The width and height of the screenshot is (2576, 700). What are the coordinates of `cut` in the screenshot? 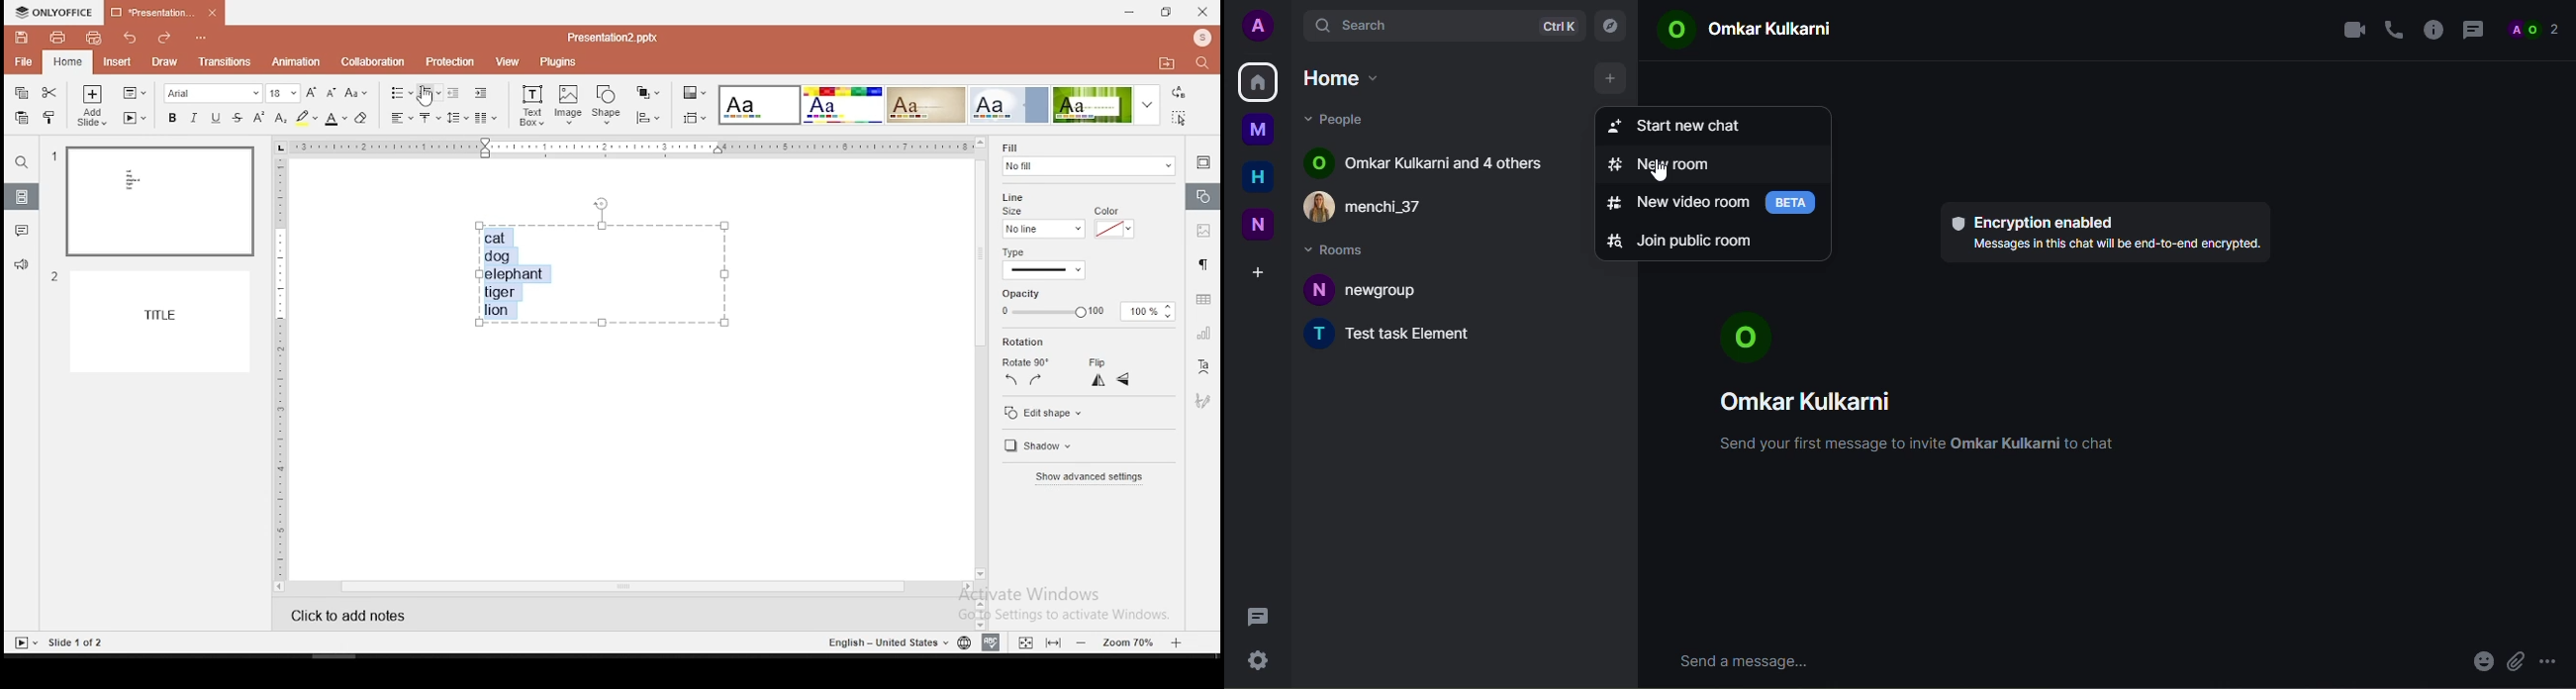 It's located at (48, 94).